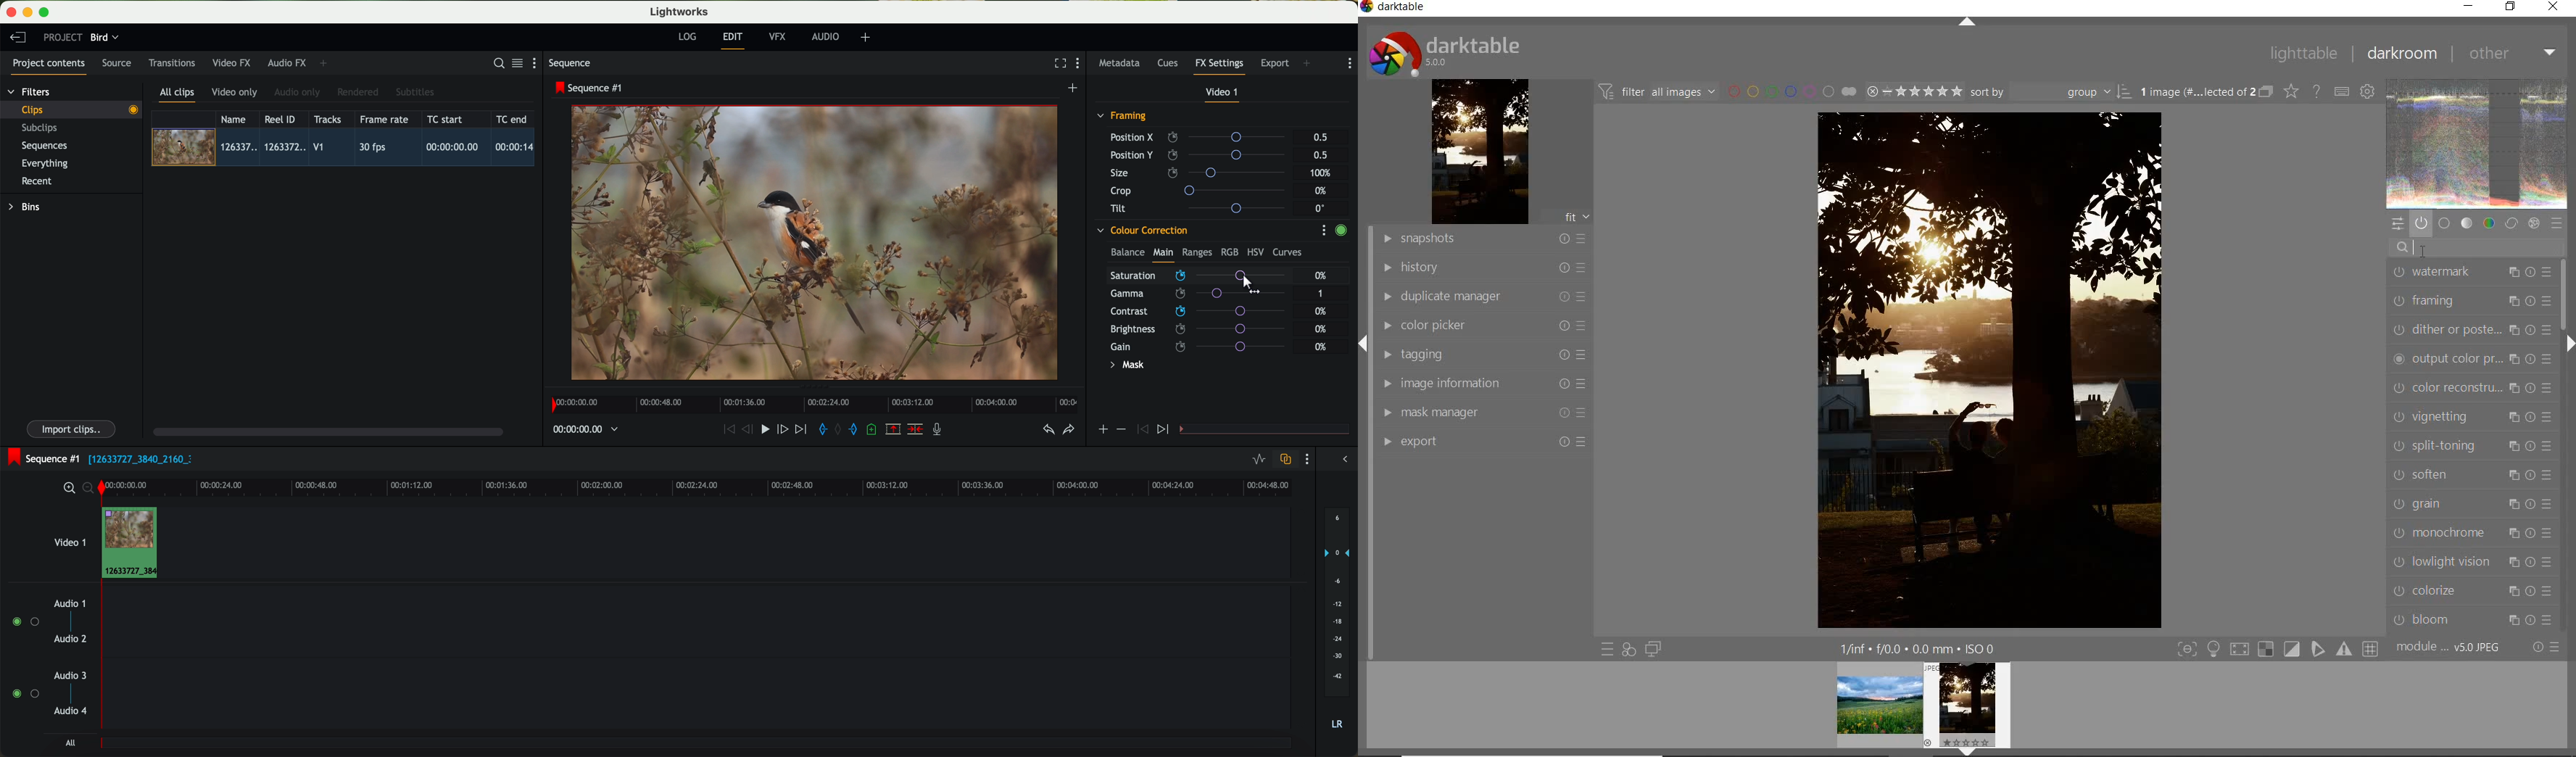 The height and width of the screenshot is (784, 2576). I want to click on output color preset, so click(2469, 359).